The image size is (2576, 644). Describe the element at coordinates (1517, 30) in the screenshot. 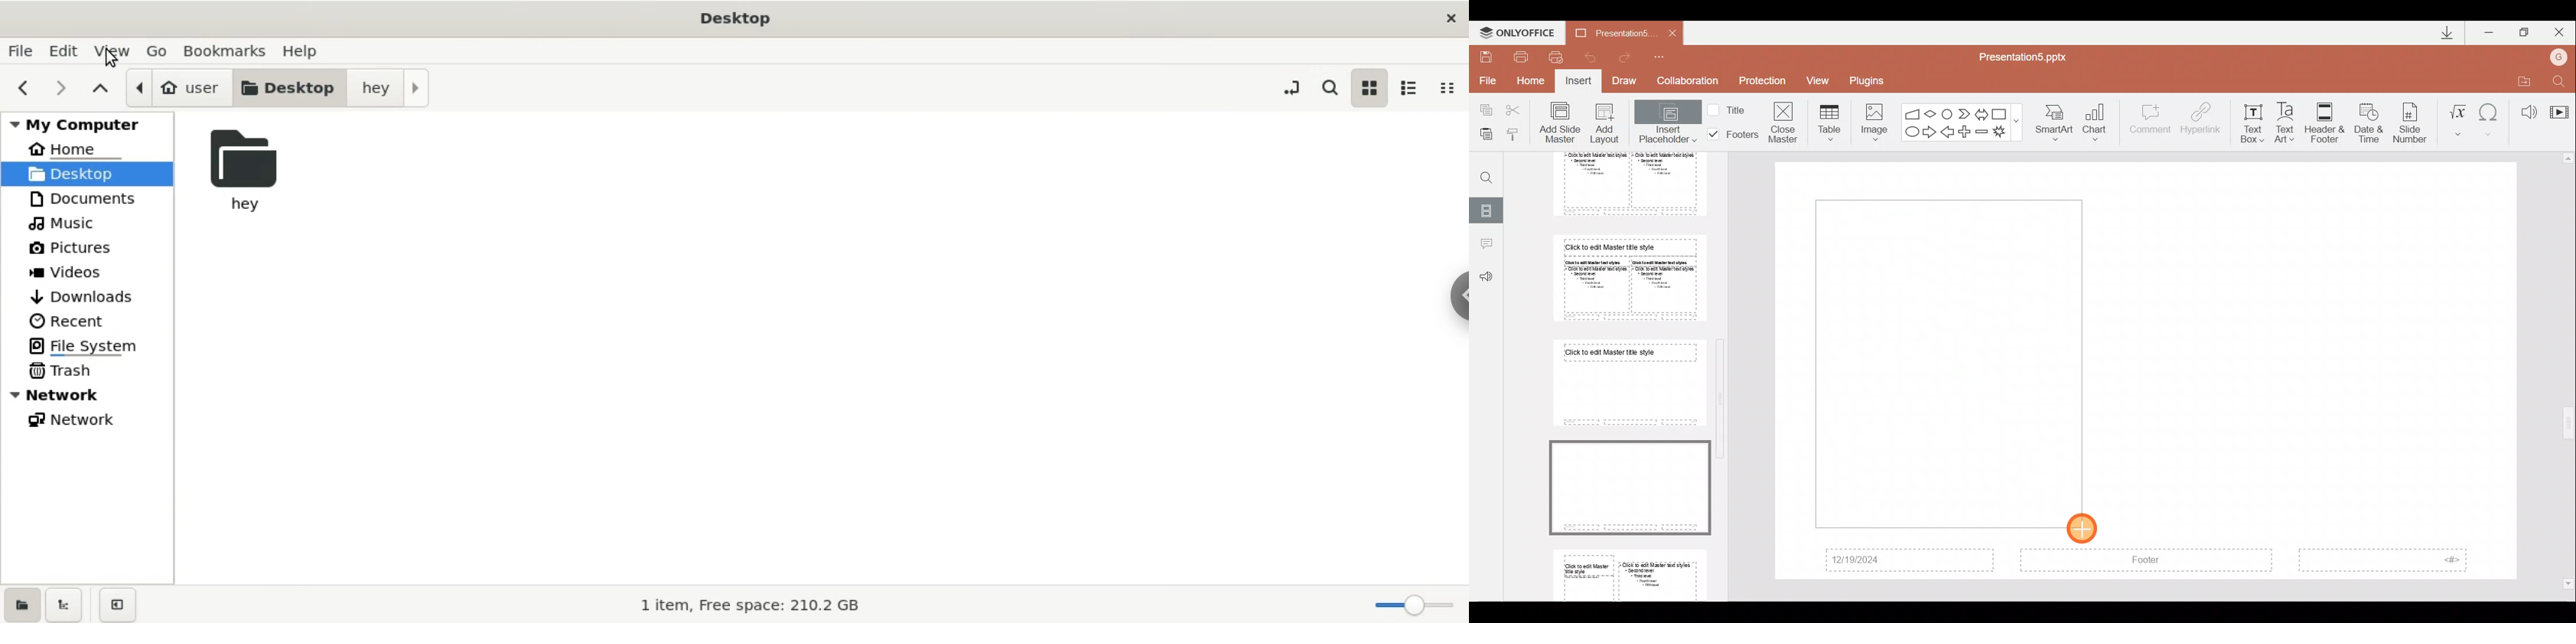

I see `ONLYOFFICE` at that location.